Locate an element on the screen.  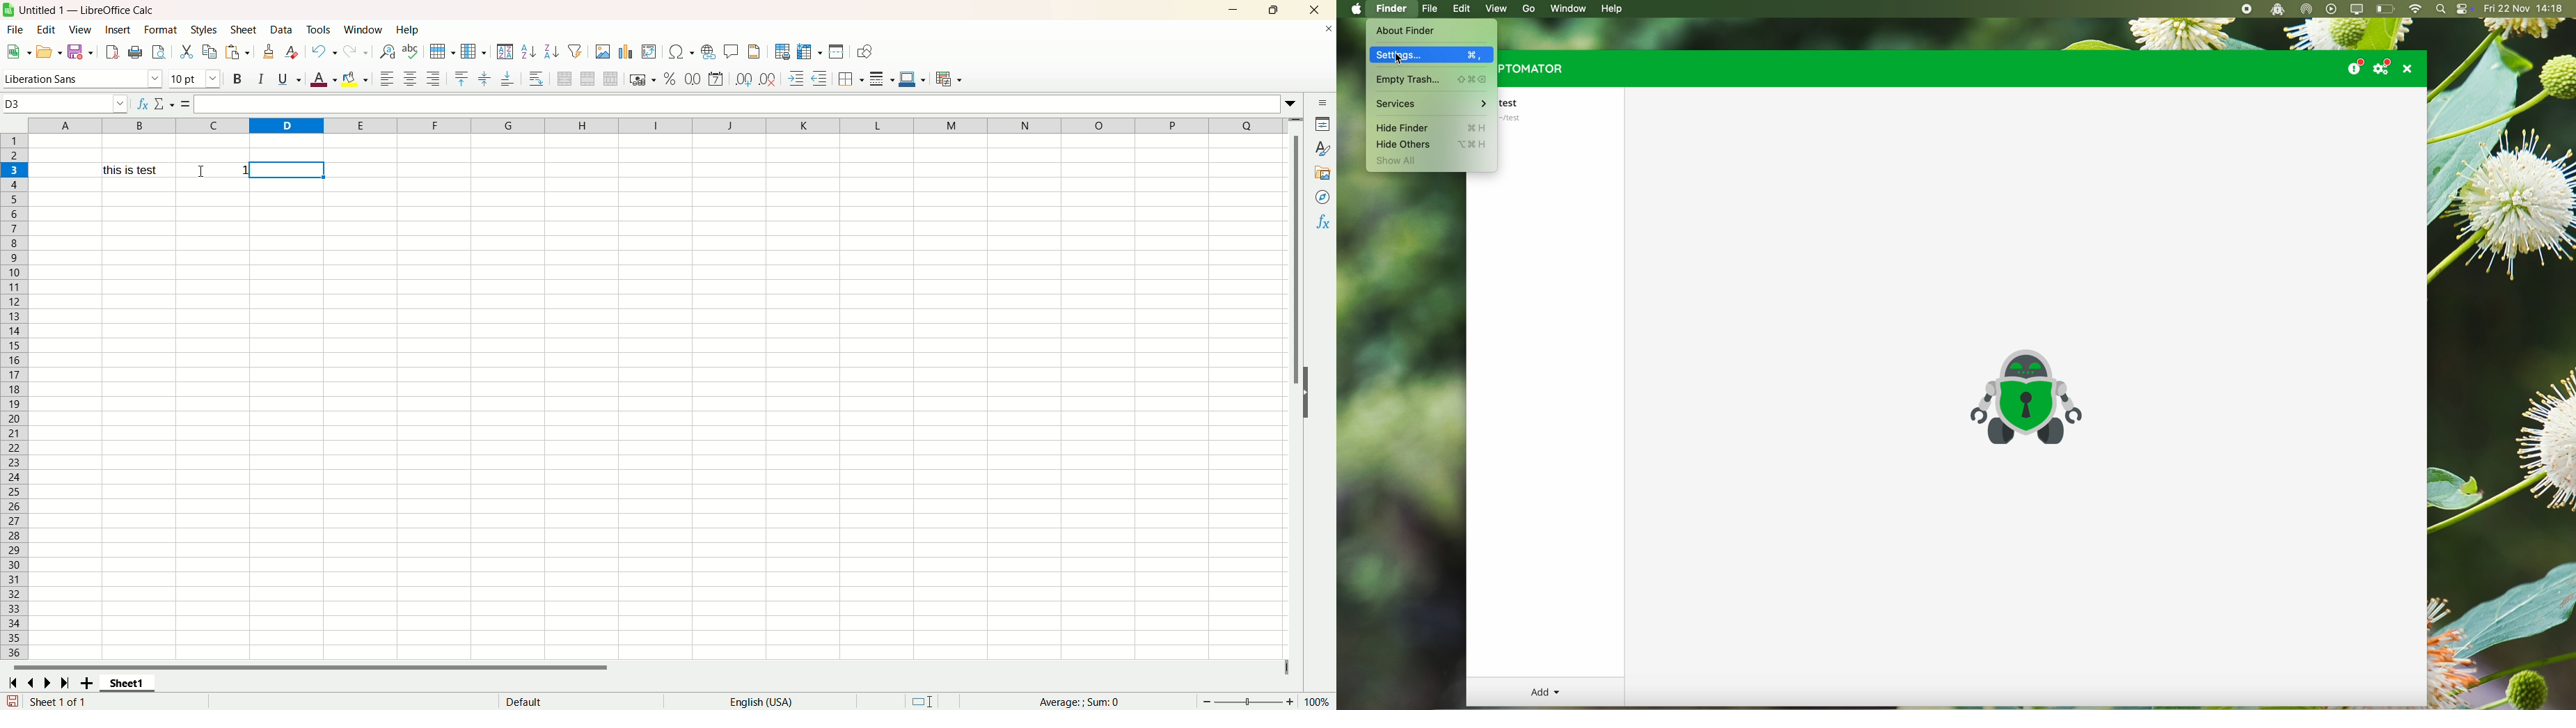
vertical scroll bar is located at coordinates (1297, 239).